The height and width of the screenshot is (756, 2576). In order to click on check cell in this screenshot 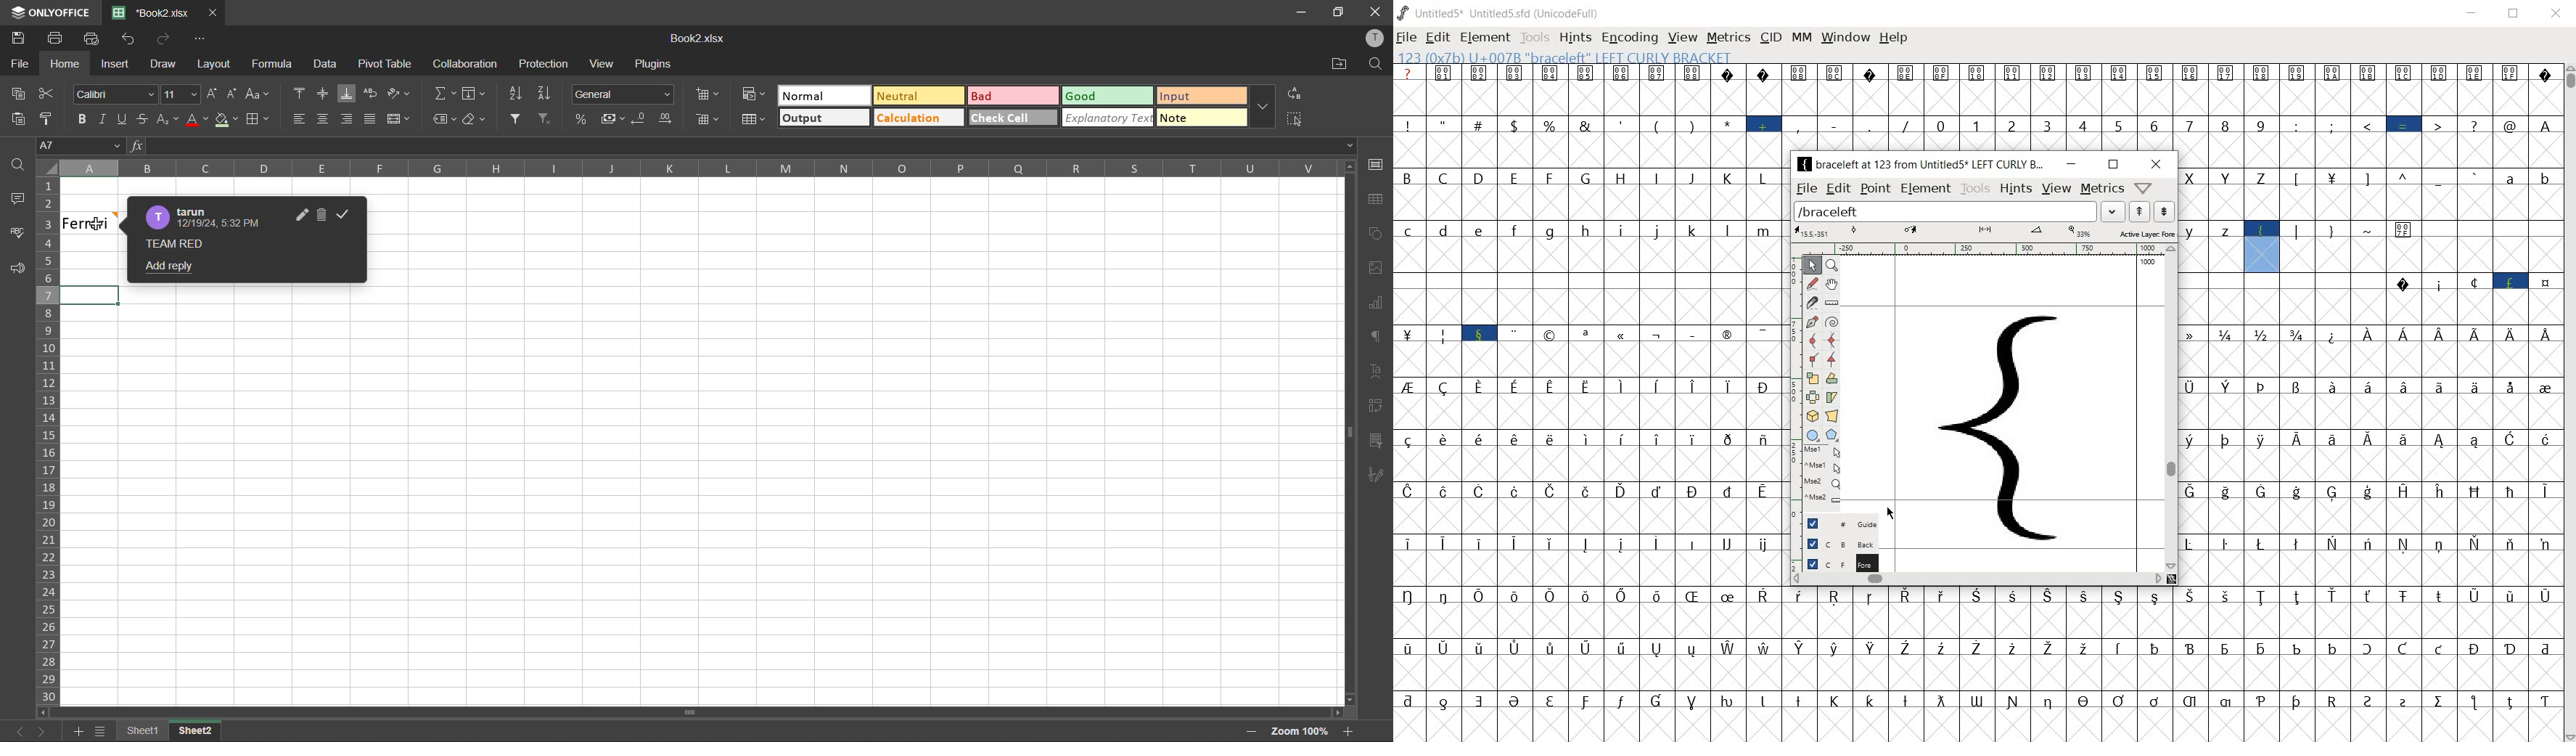, I will do `click(1012, 119)`.